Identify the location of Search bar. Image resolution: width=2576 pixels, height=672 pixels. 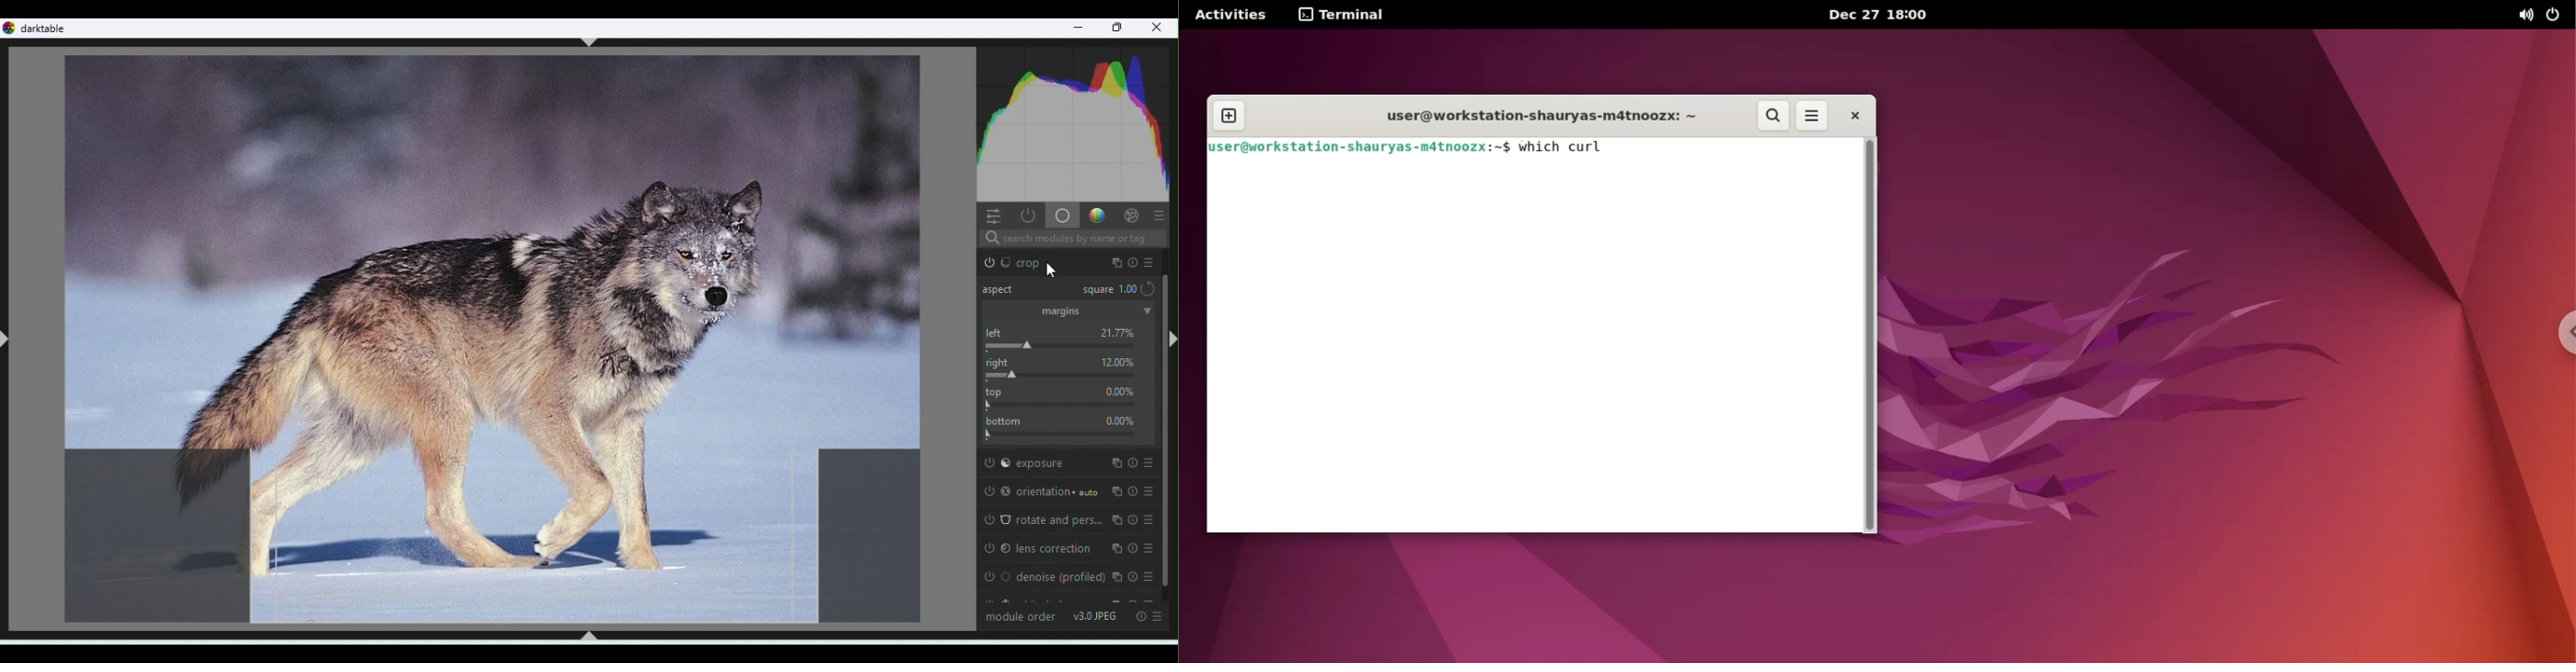
(1071, 239).